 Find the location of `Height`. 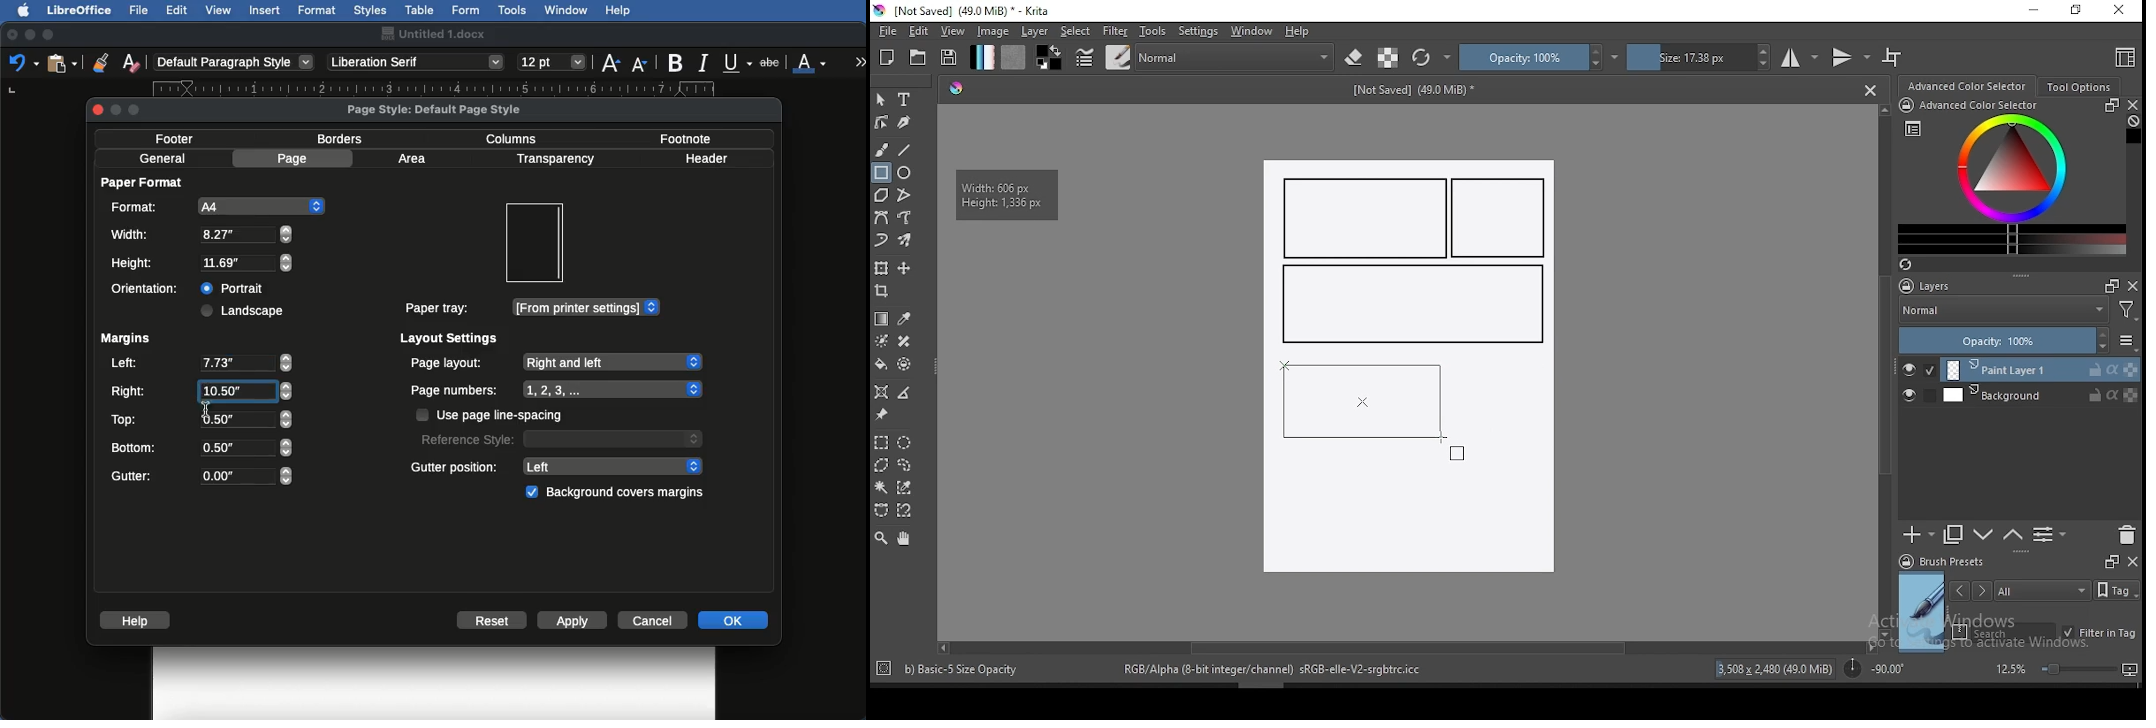

Height is located at coordinates (203, 264).